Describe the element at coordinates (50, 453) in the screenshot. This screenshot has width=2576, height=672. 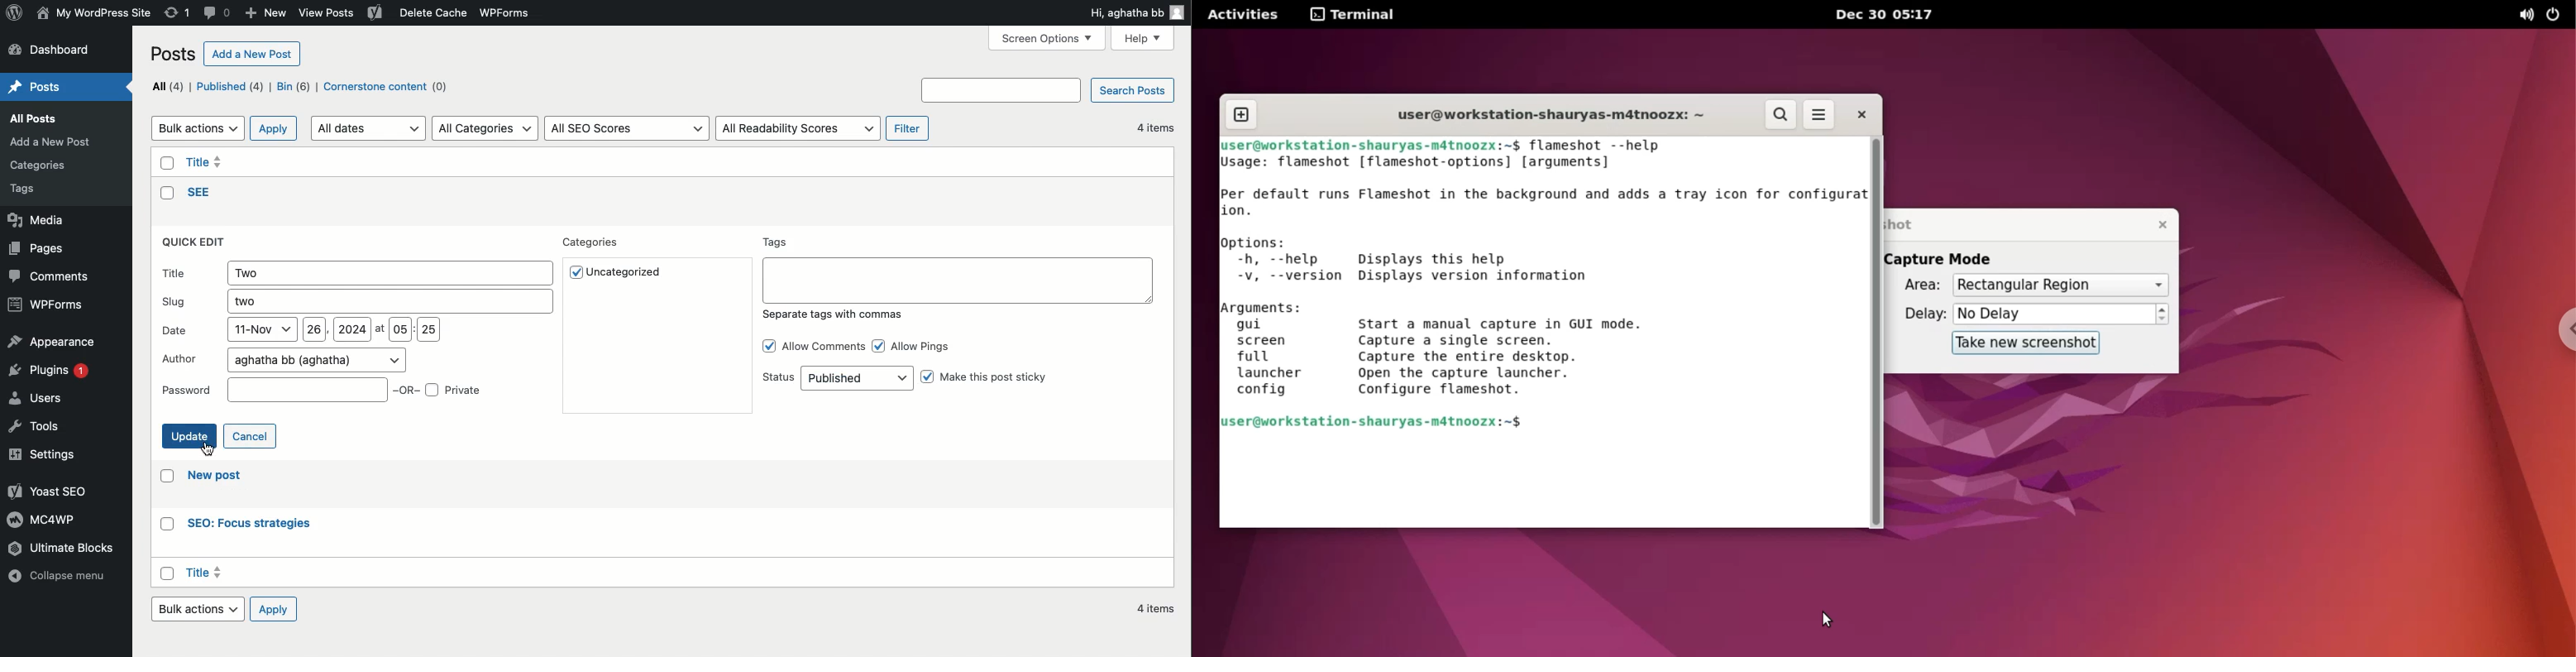
I see `Settings` at that location.